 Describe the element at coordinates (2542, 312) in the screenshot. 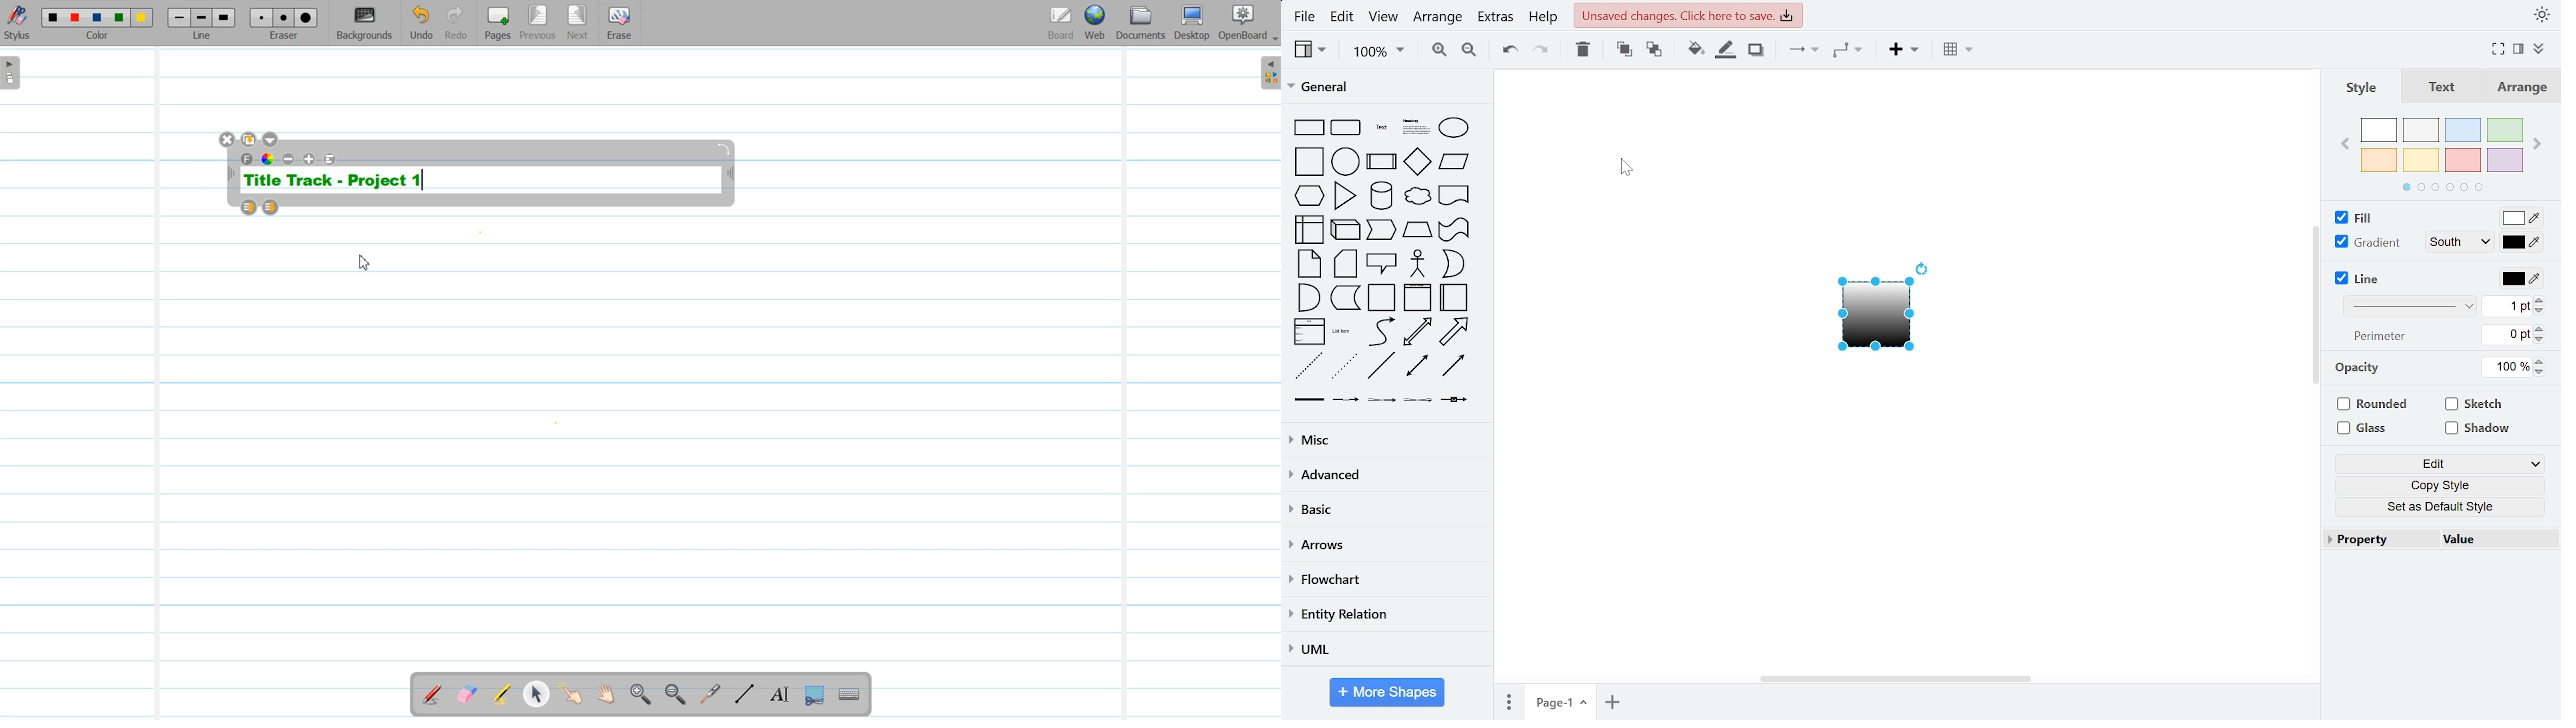

I see `decrease perimeter` at that location.